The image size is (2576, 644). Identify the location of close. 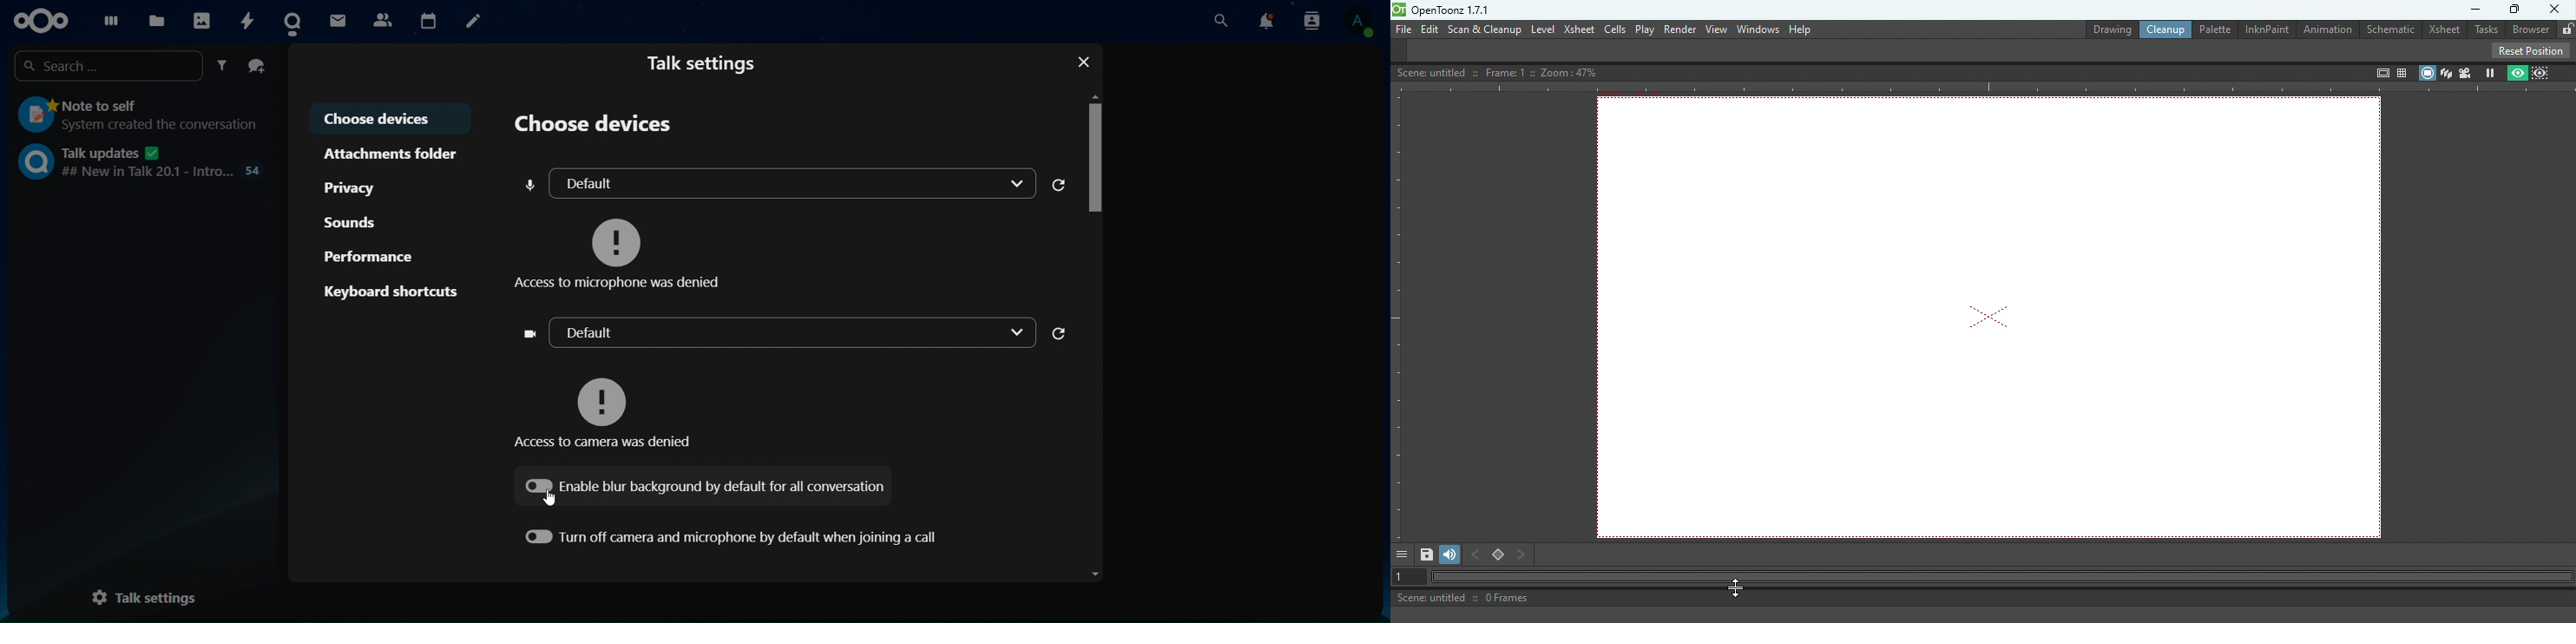
(1085, 62).